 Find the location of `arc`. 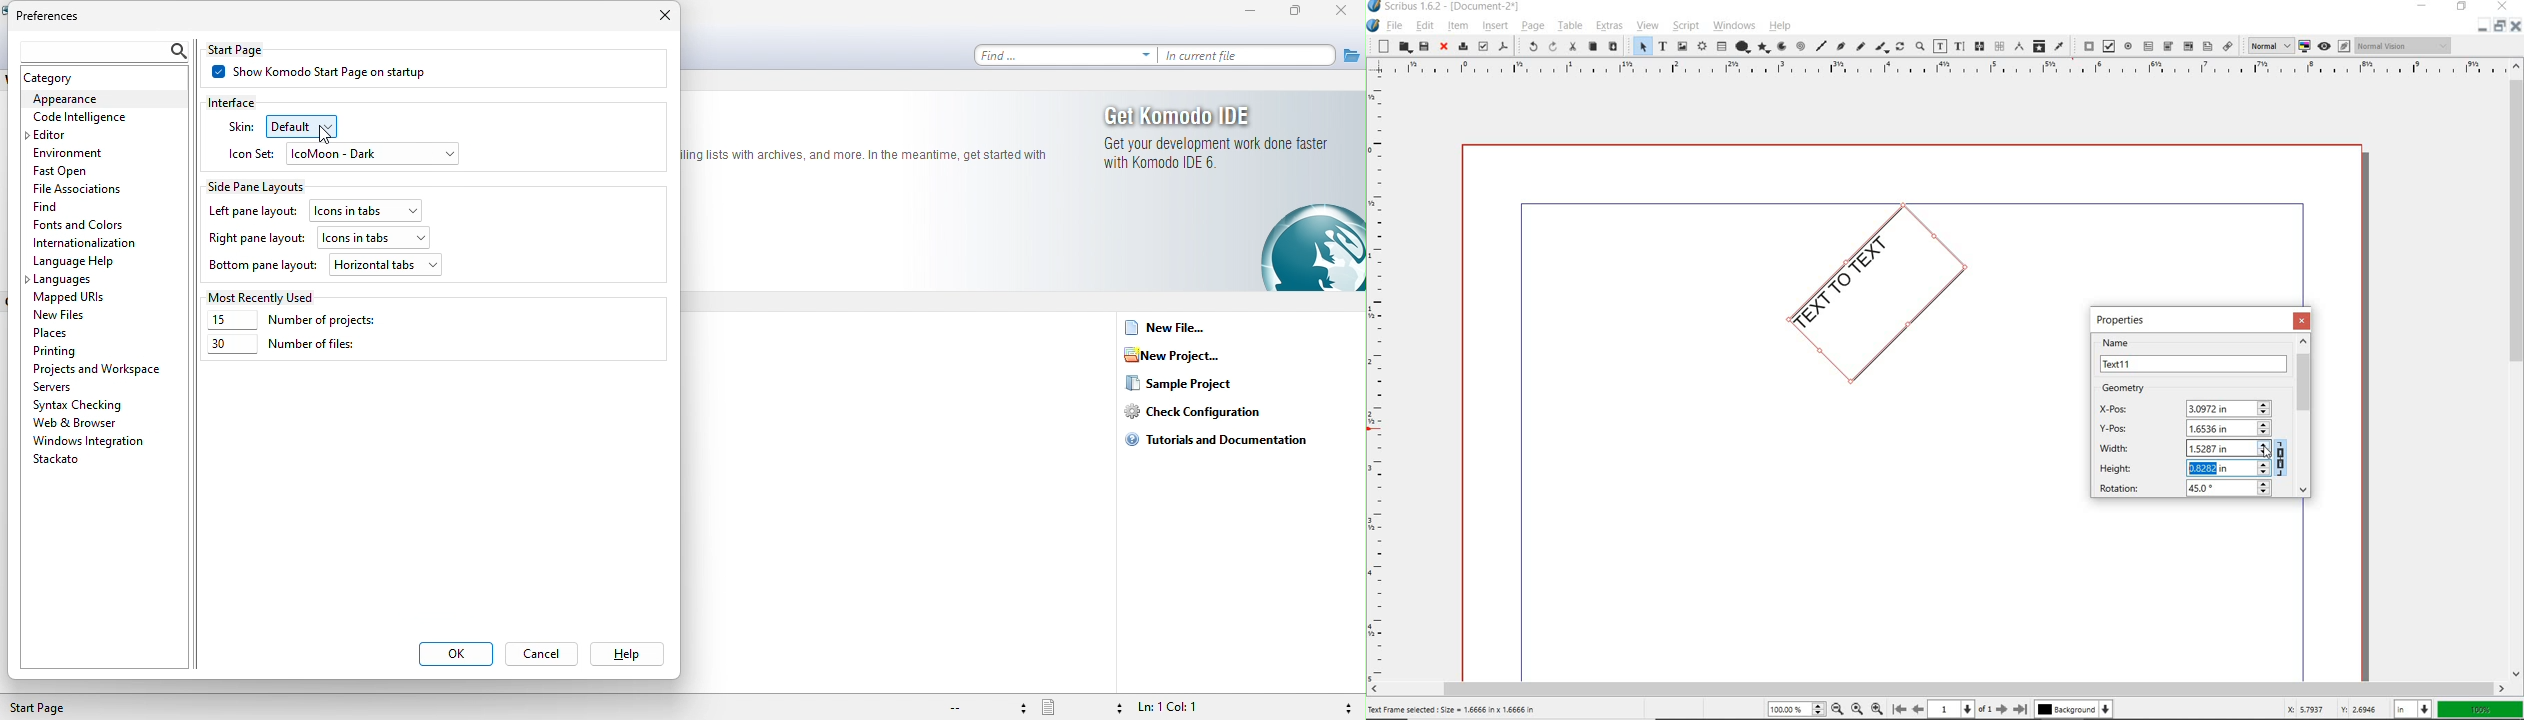

arc is located at coordinates (1781, 48).